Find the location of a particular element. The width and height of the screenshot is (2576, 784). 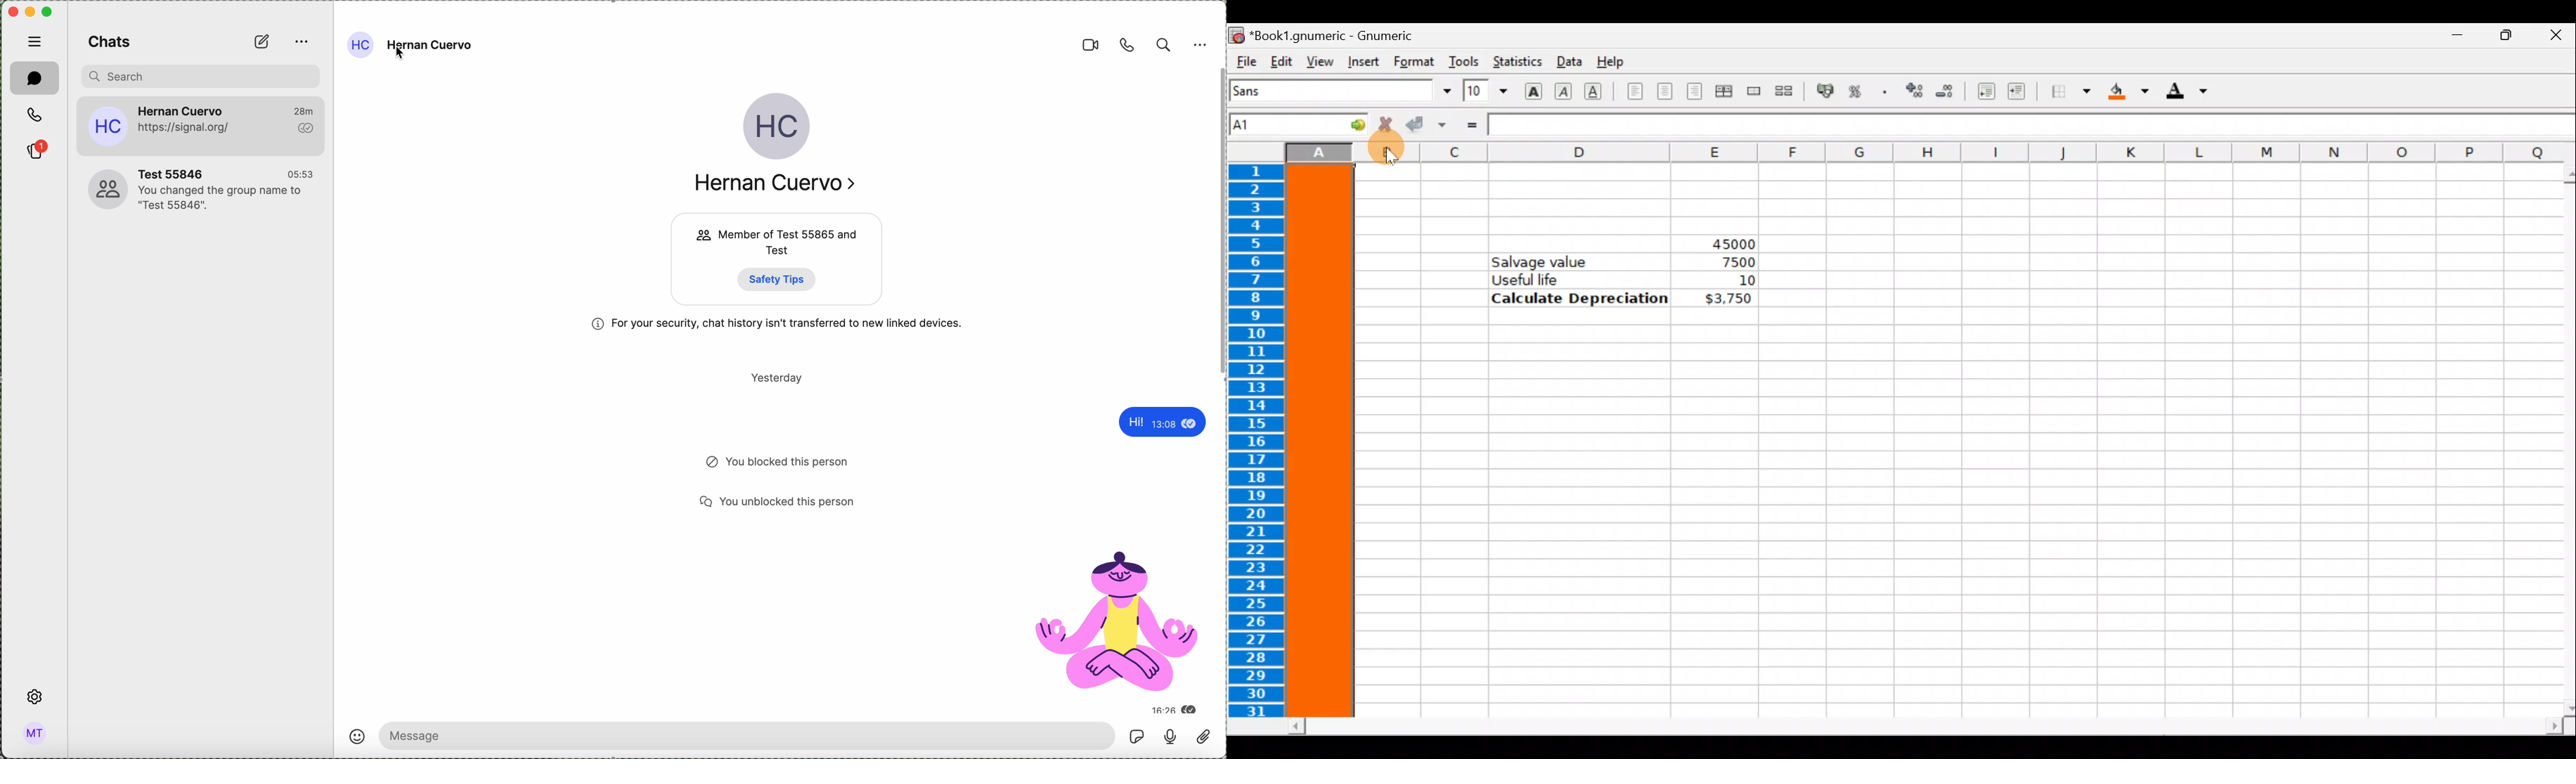

Increase the number of decimals is located at coordinates (1913, 91).